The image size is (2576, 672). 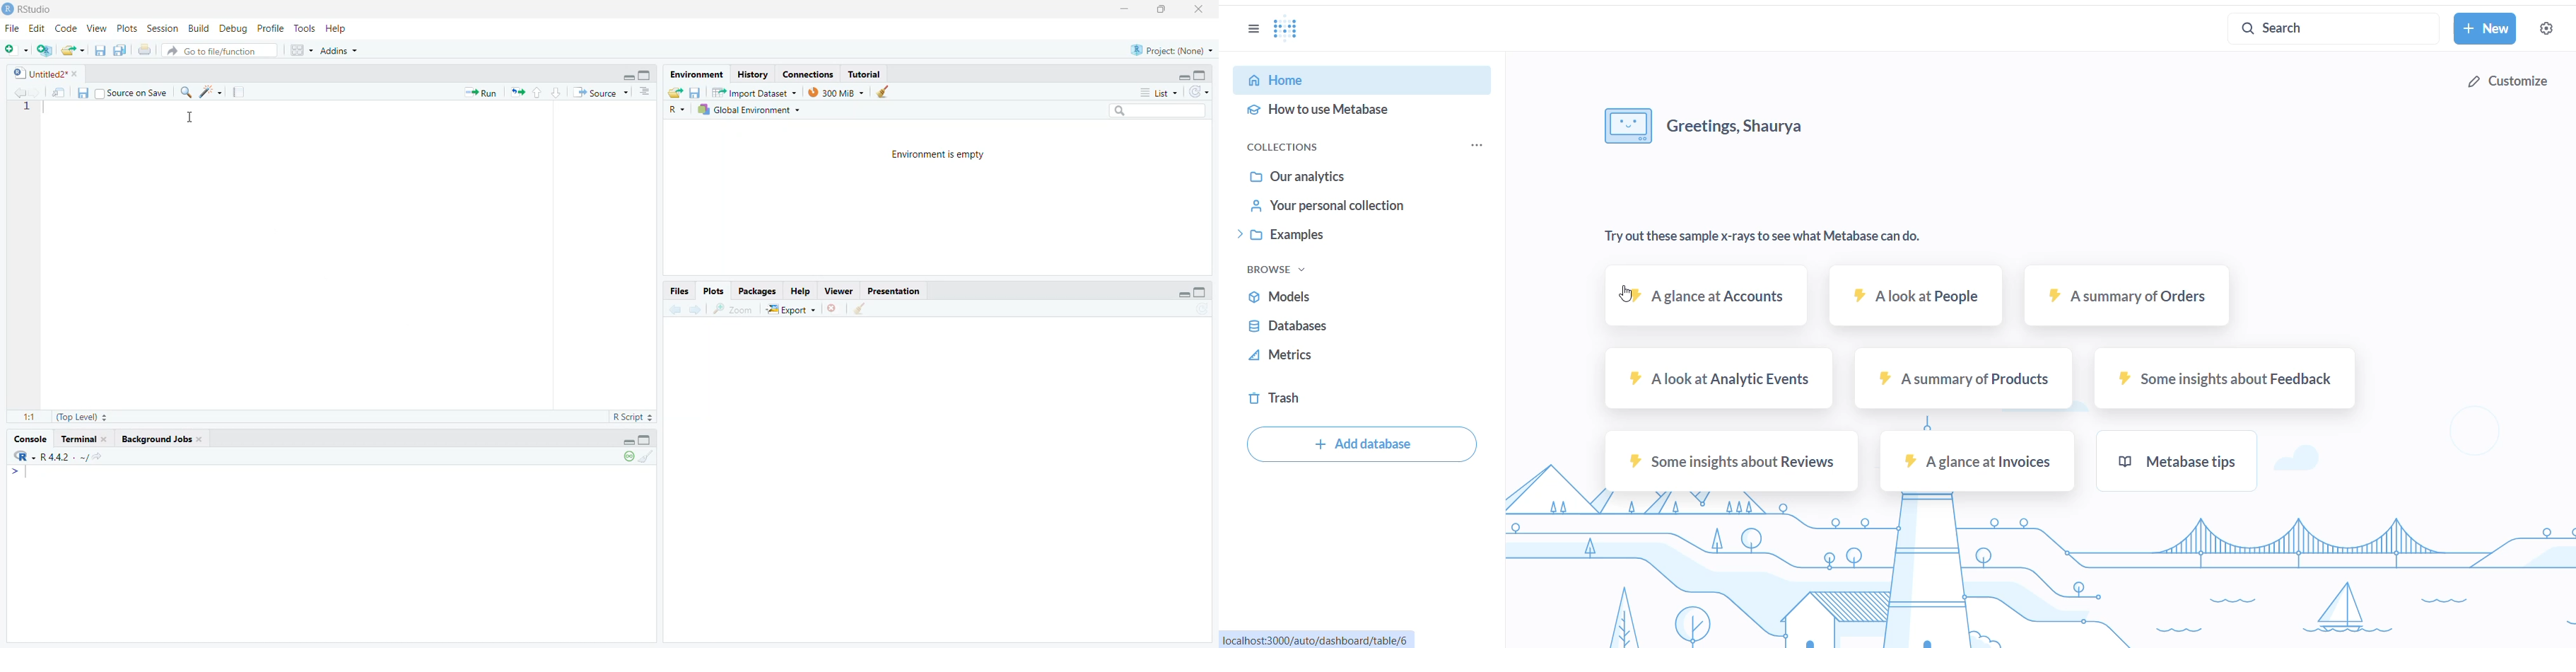 What do you see at coordinates (74, 50) in the screenshot?
I see `open an existing file` at bounding box center [74, 50].